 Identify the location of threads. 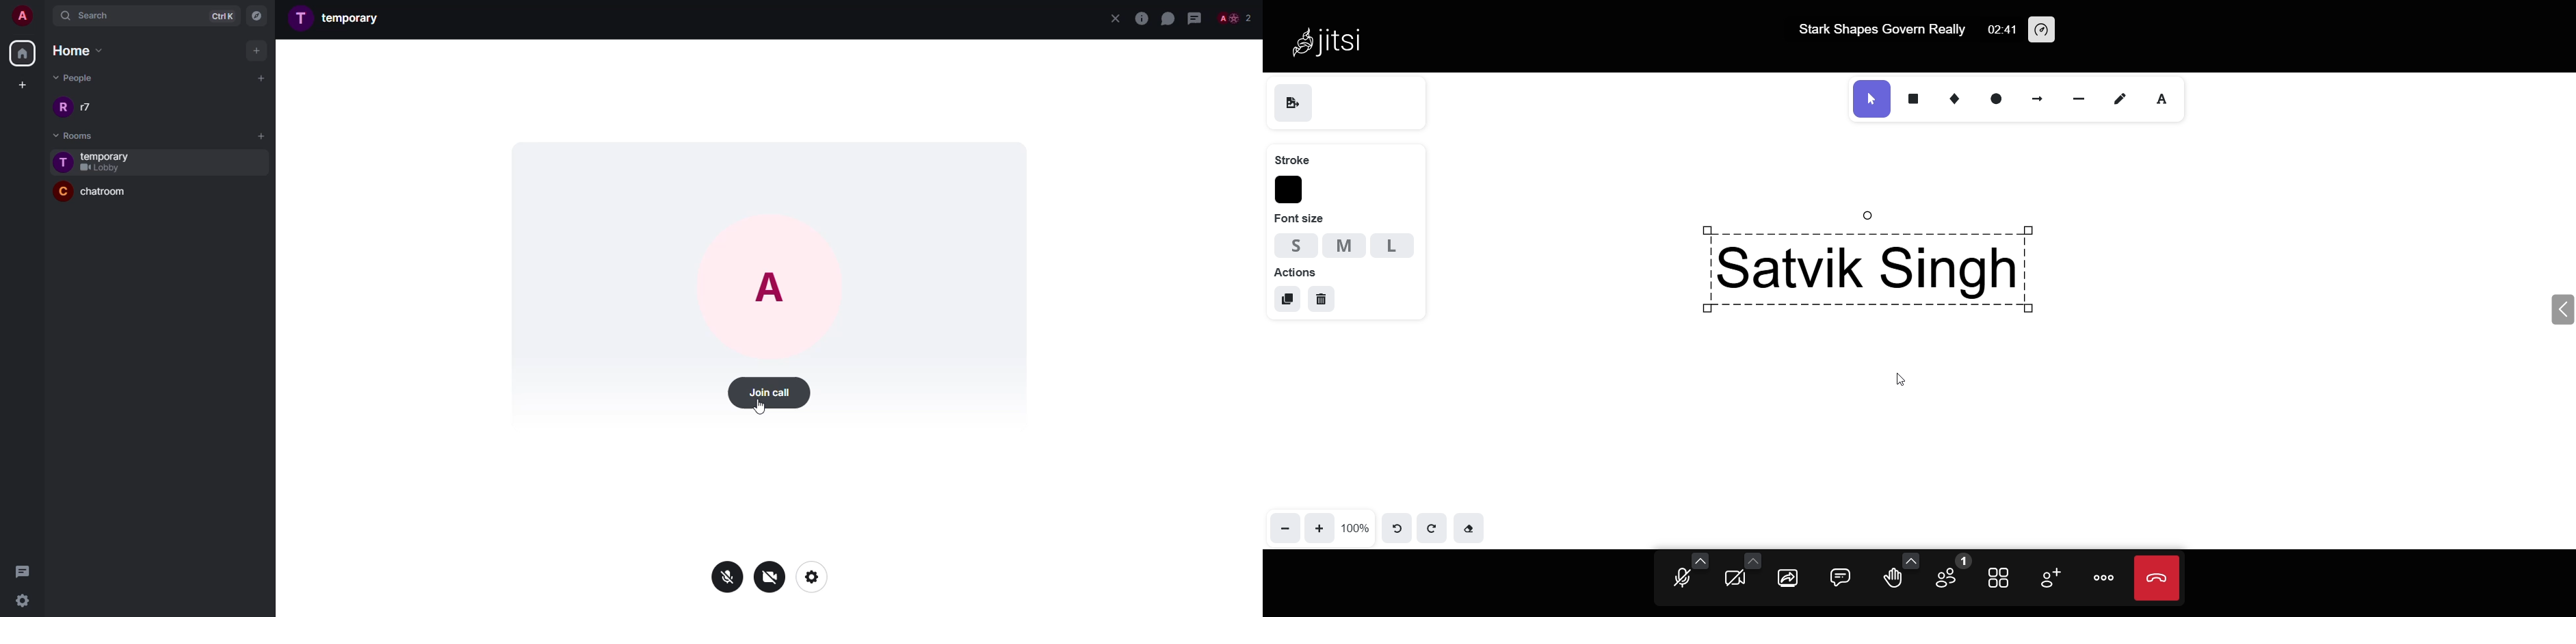
(23, 570).